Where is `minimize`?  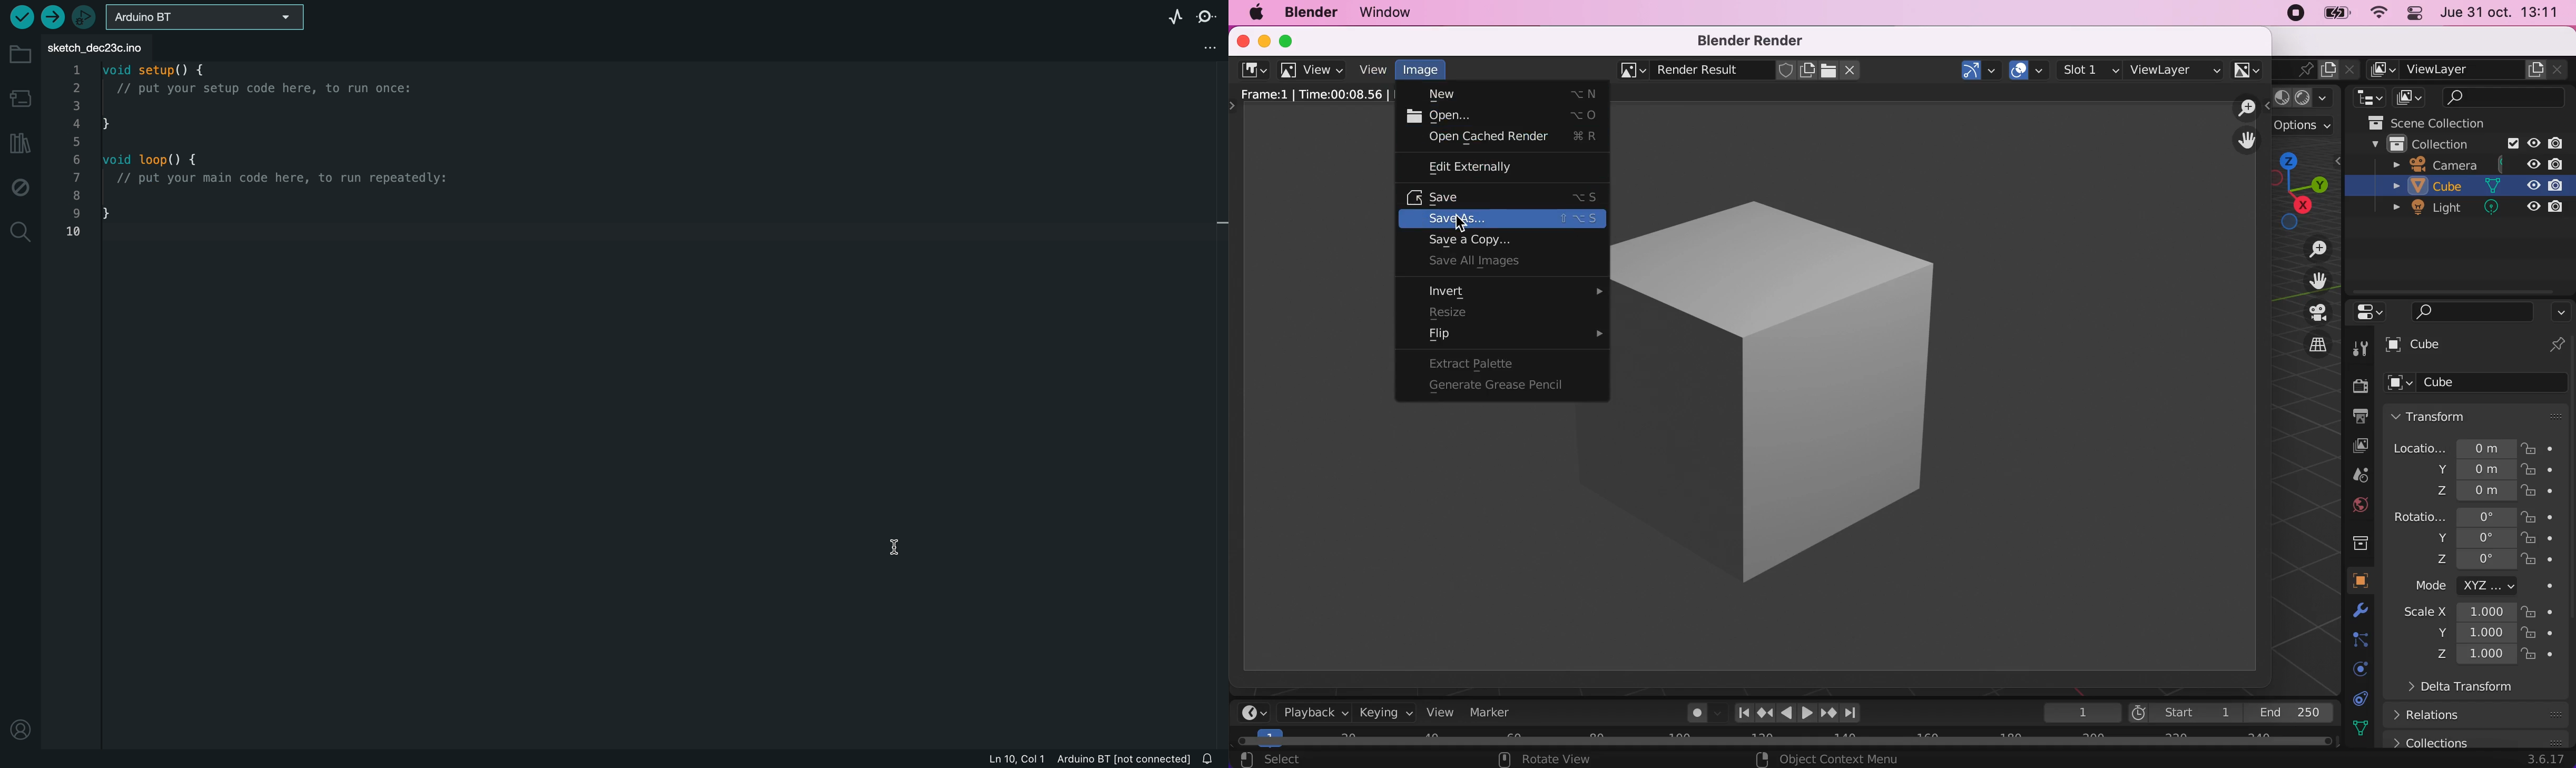 minimize is located at coordinates (1261, 40).